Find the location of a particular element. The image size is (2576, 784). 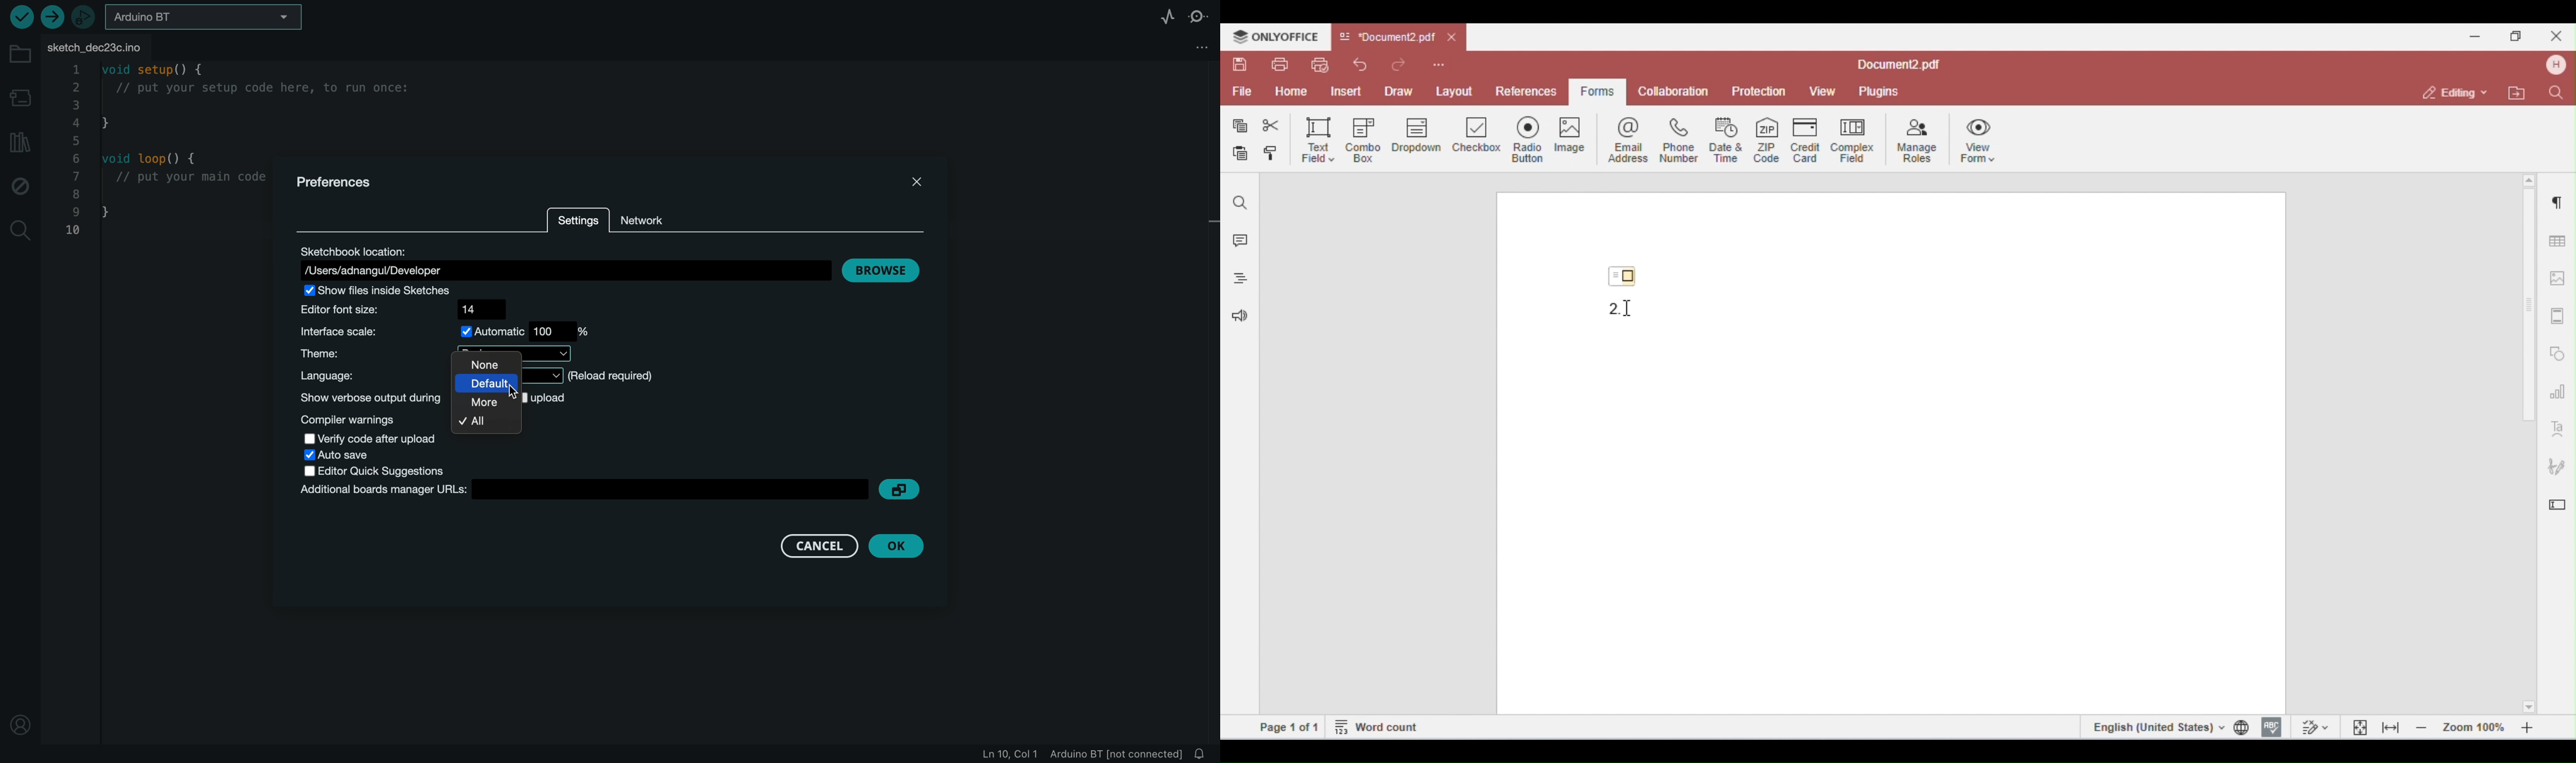

serial monitor is located at coordinates (1199, 15).